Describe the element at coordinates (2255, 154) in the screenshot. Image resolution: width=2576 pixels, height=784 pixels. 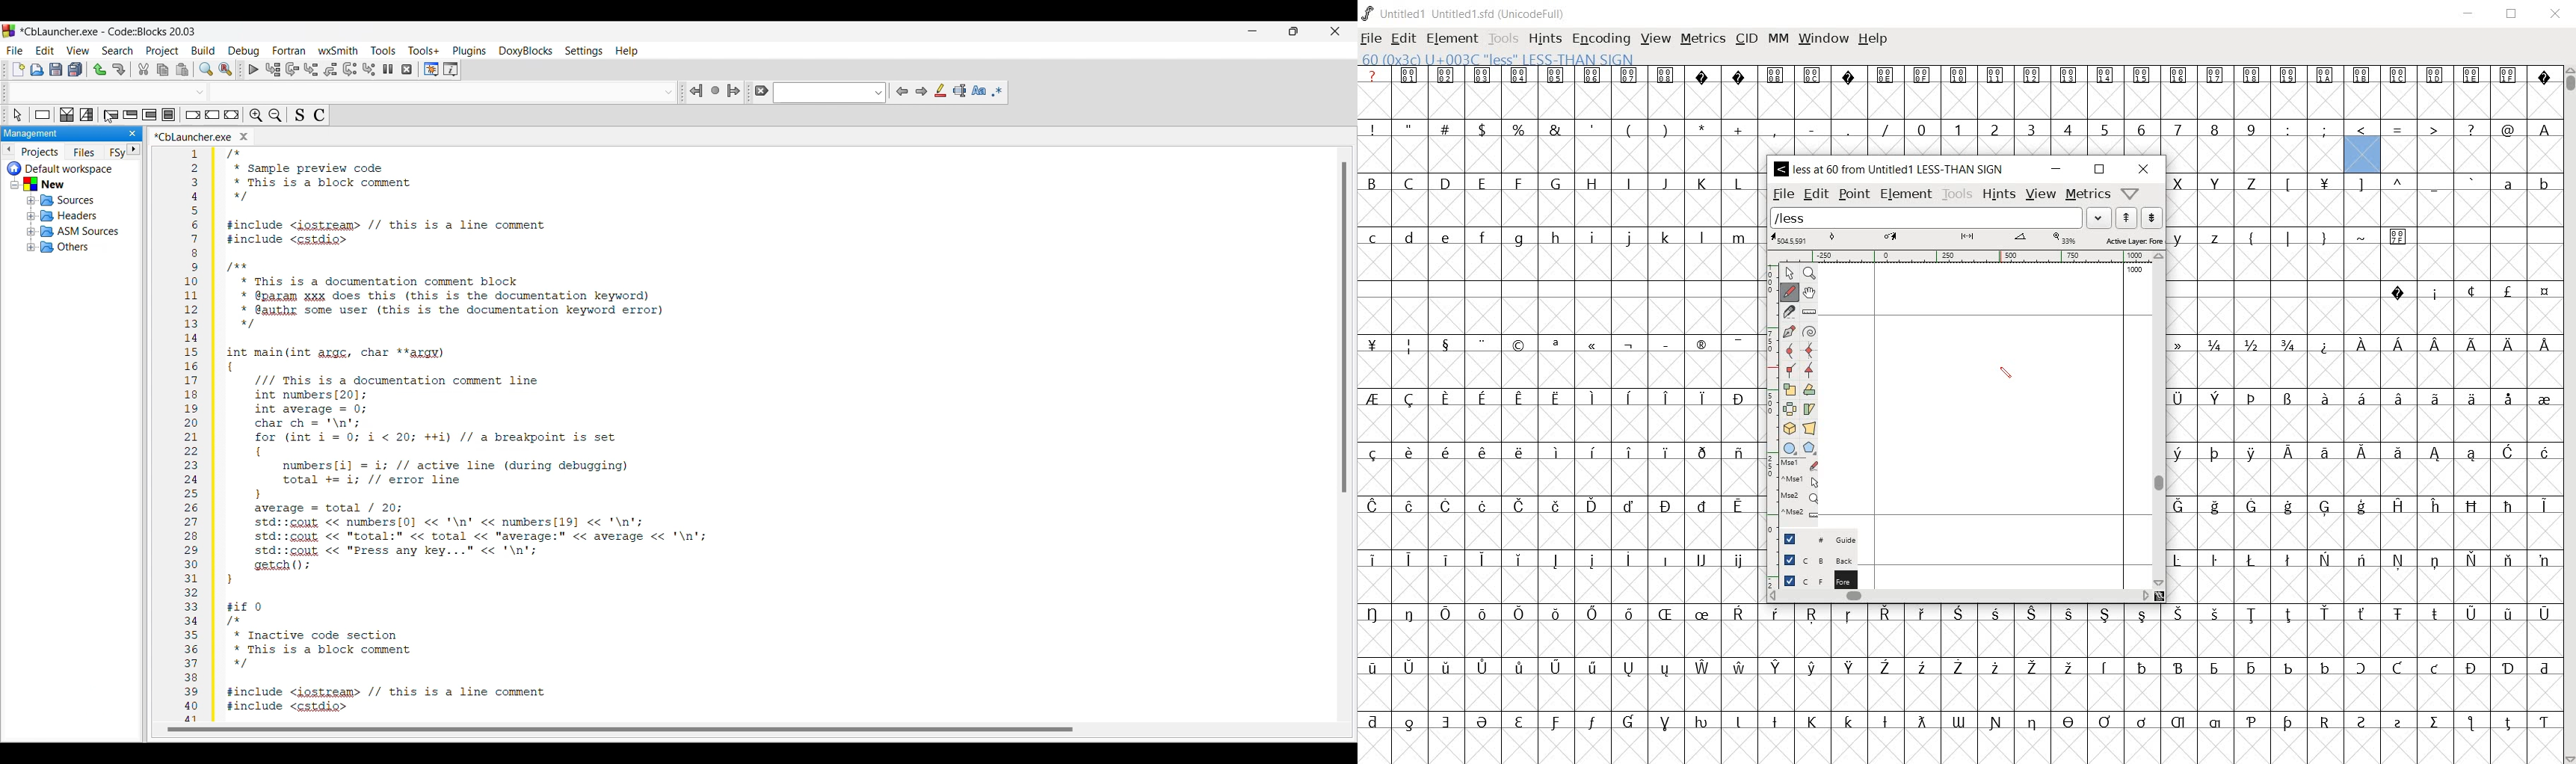
I see `empty cells` at that location.